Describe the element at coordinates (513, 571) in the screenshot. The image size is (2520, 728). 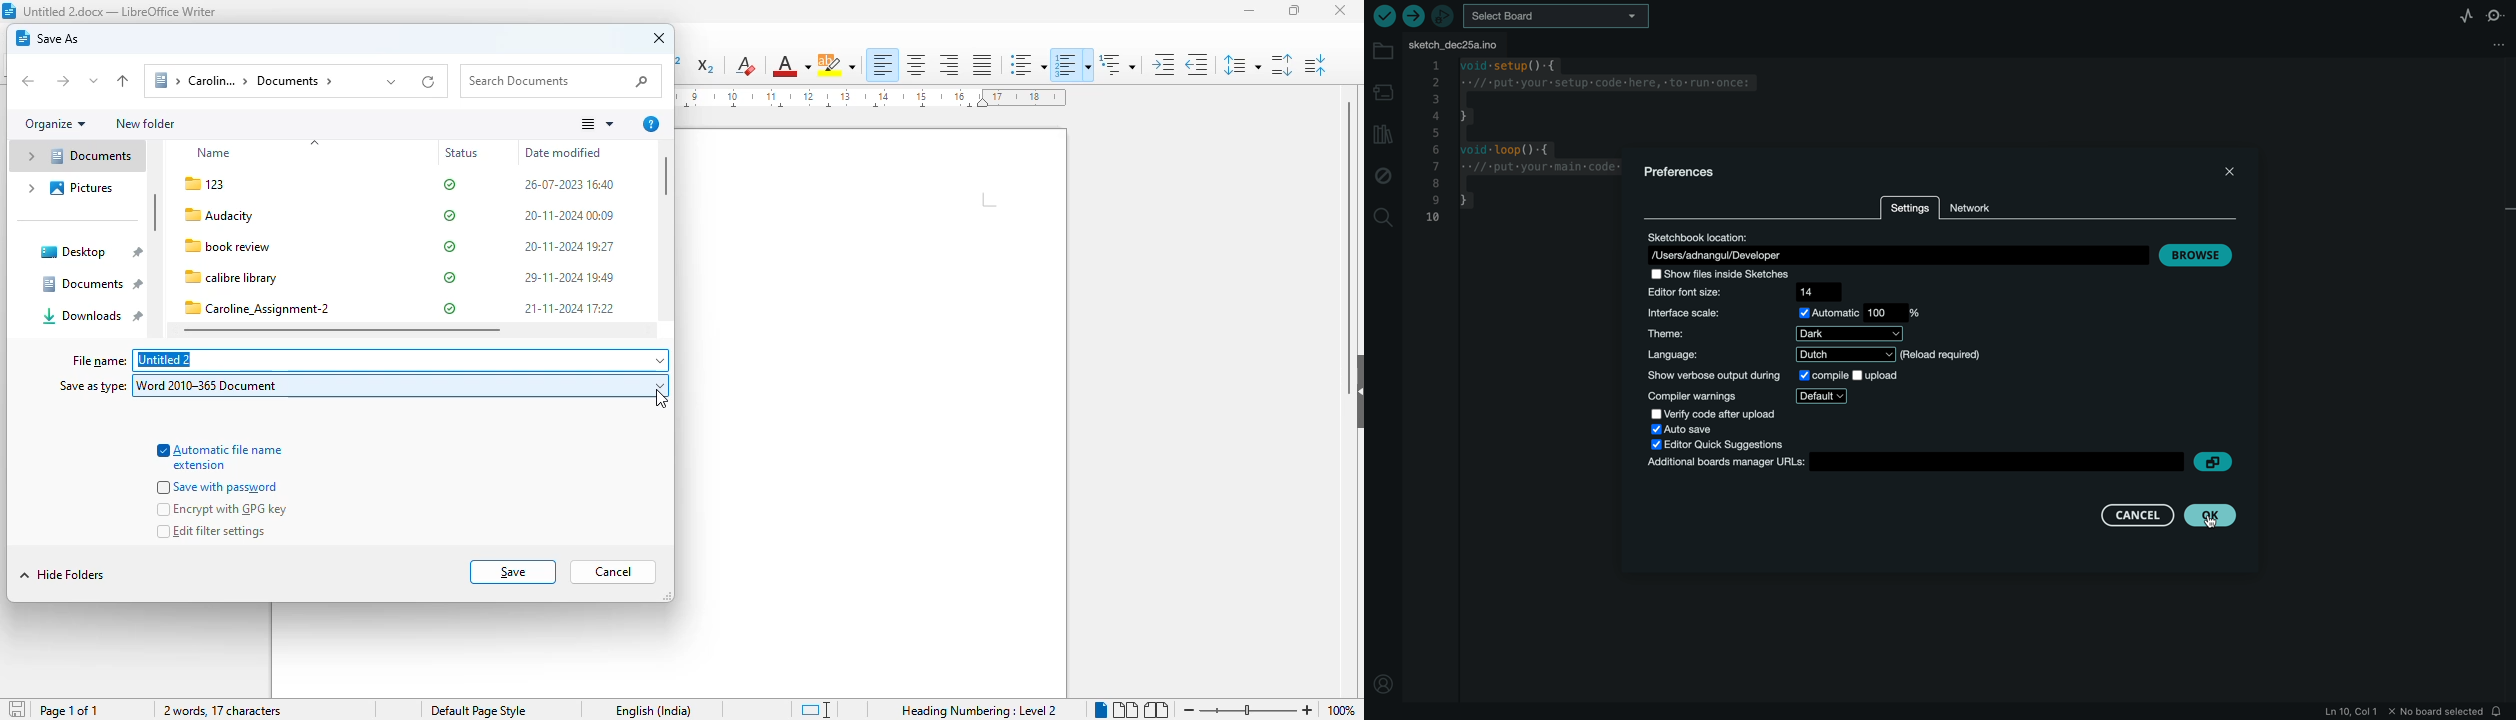
I see `save` at that location.